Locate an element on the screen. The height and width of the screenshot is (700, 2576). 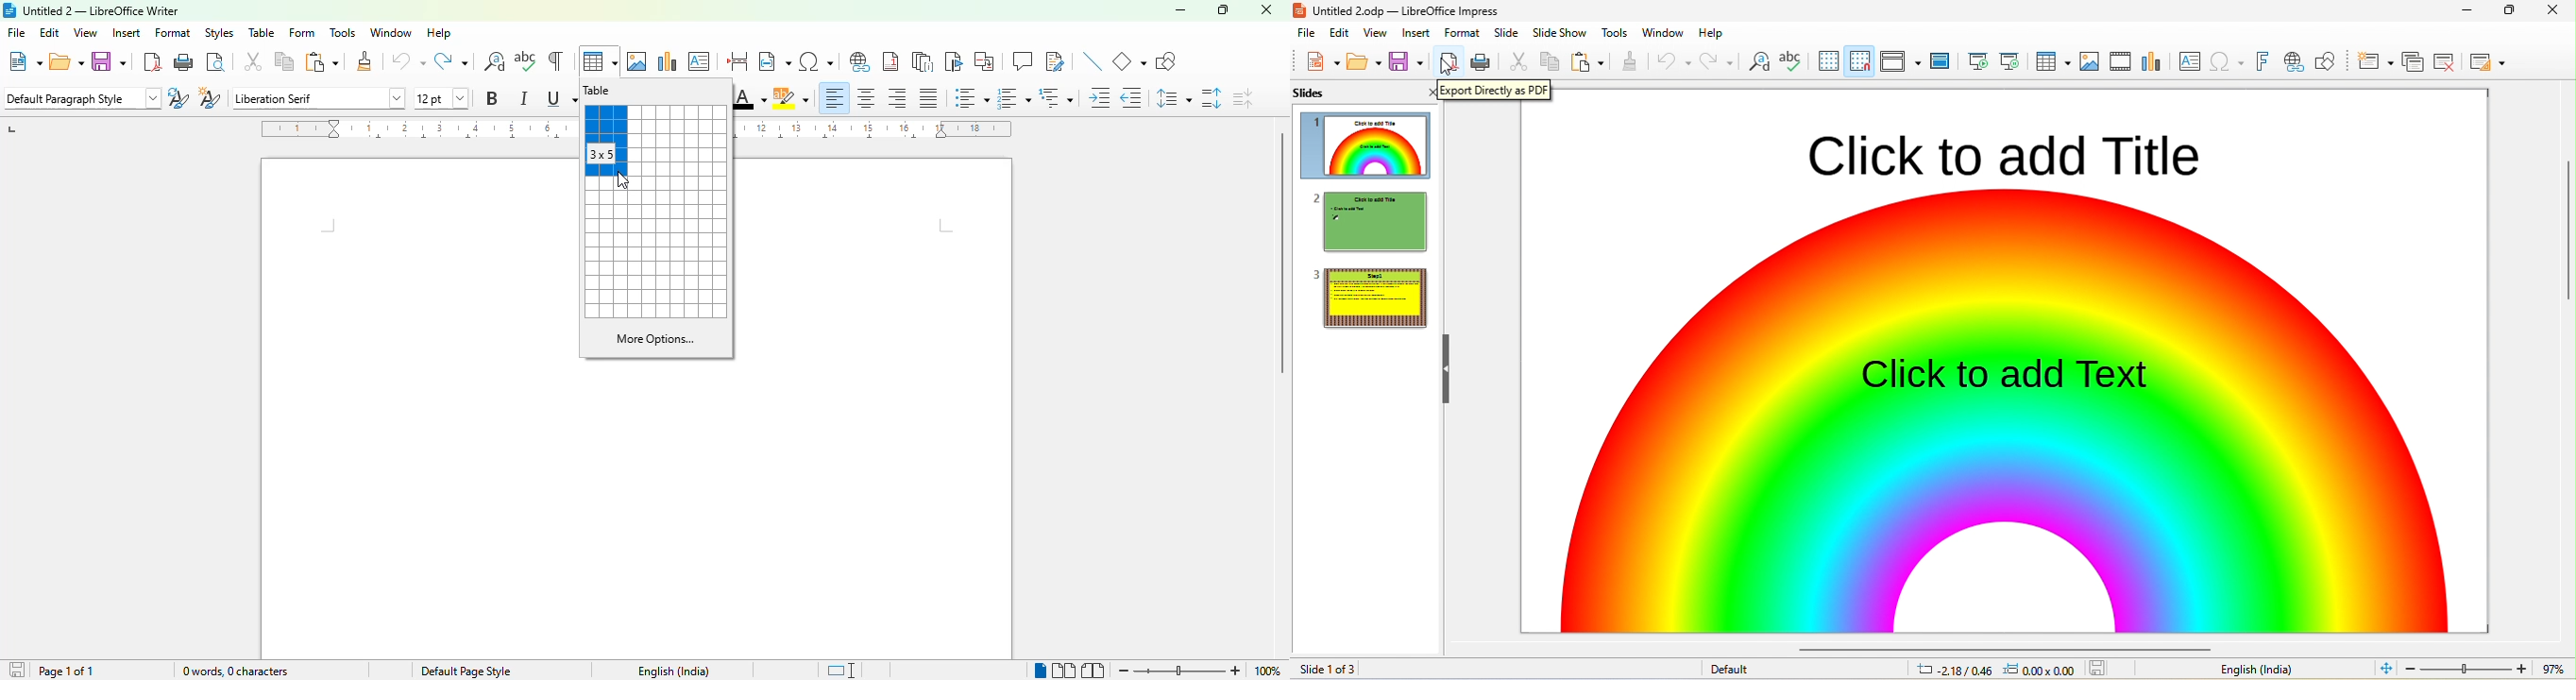
click to save document is located at coordinates (18, 669).